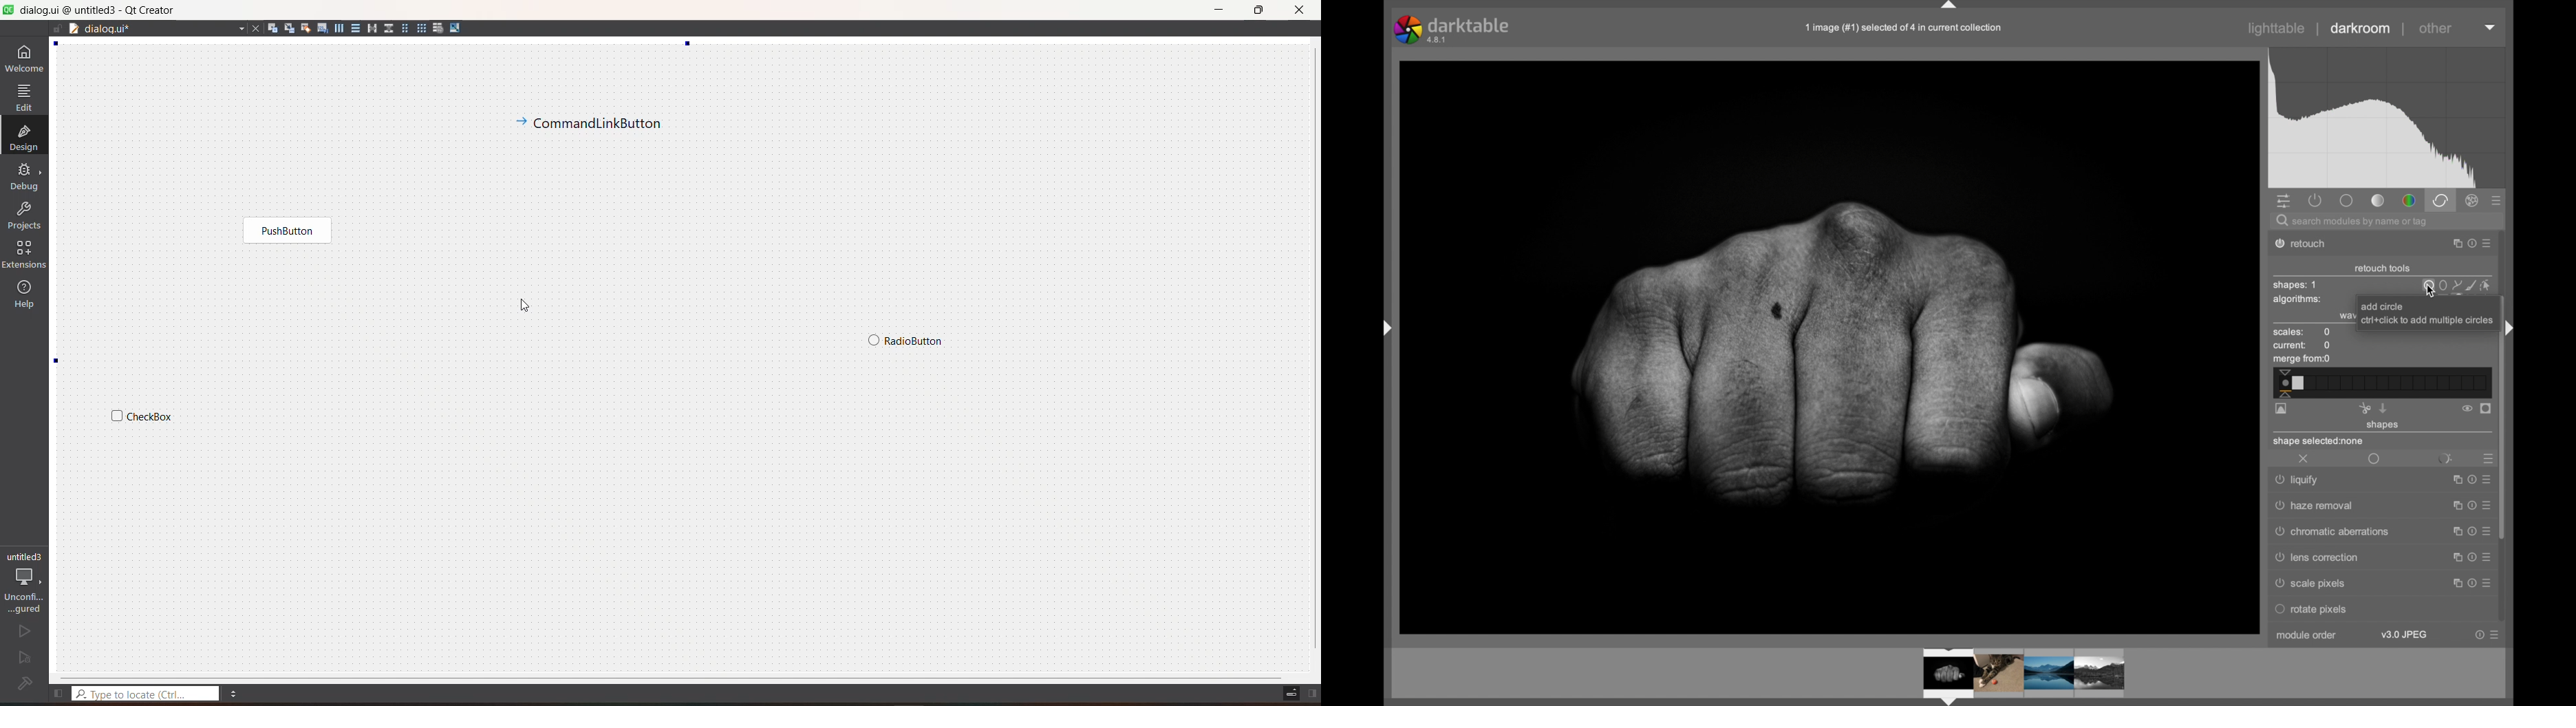 The height and width of the screenshot is (728, 2576). What do you see at coordinates (304, 26) in the screenshot?
I see `edit buddies` at bounding box center [304, 26].